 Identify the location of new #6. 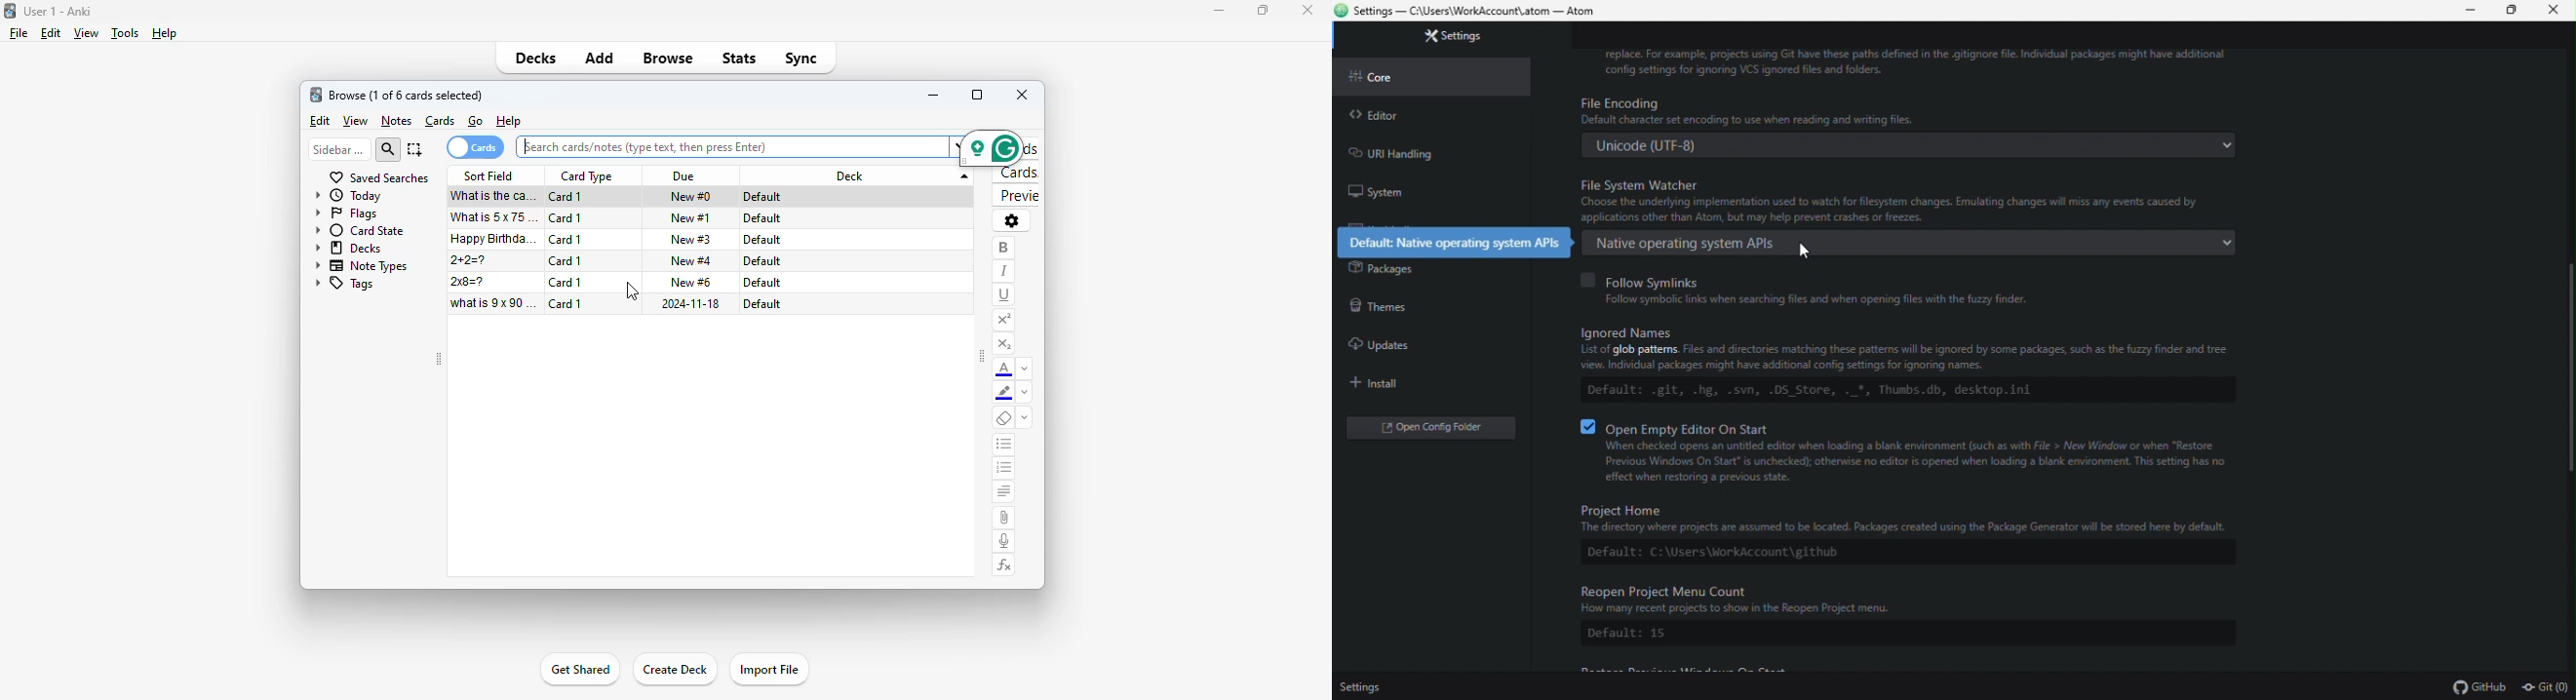
(691, 282).